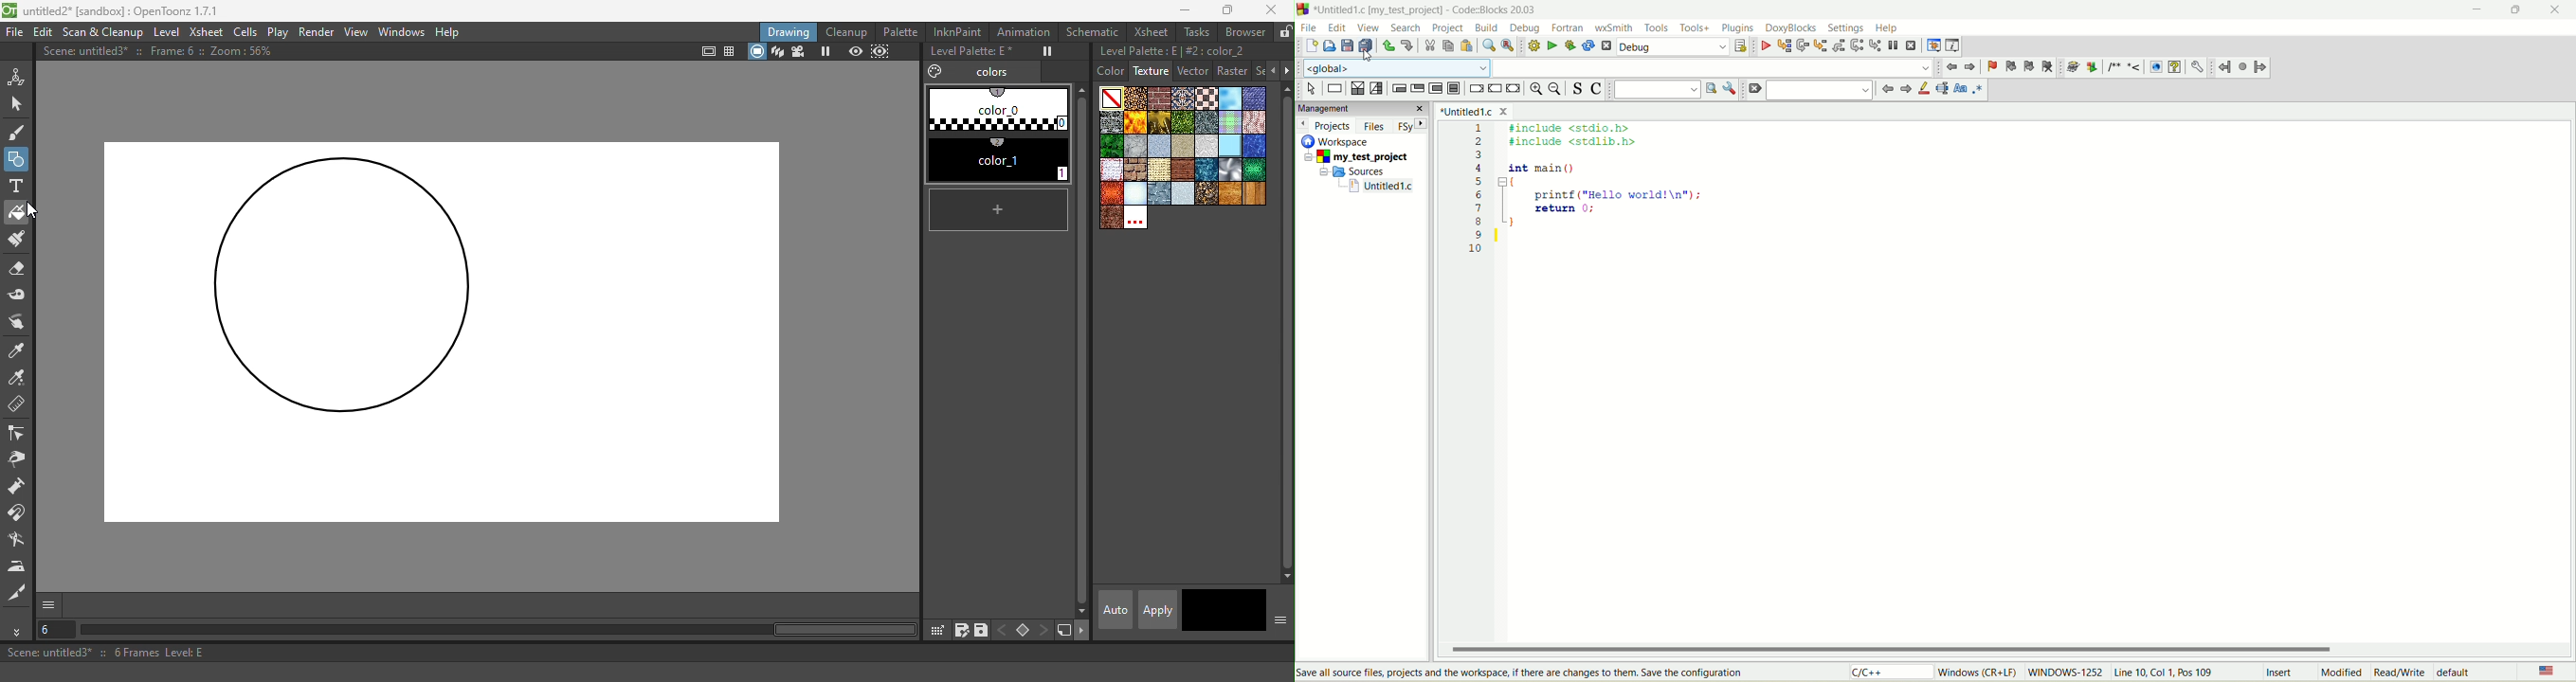  Describe the element at coordinates (1753, 89) in the screenshot. I see `clear` at that location.